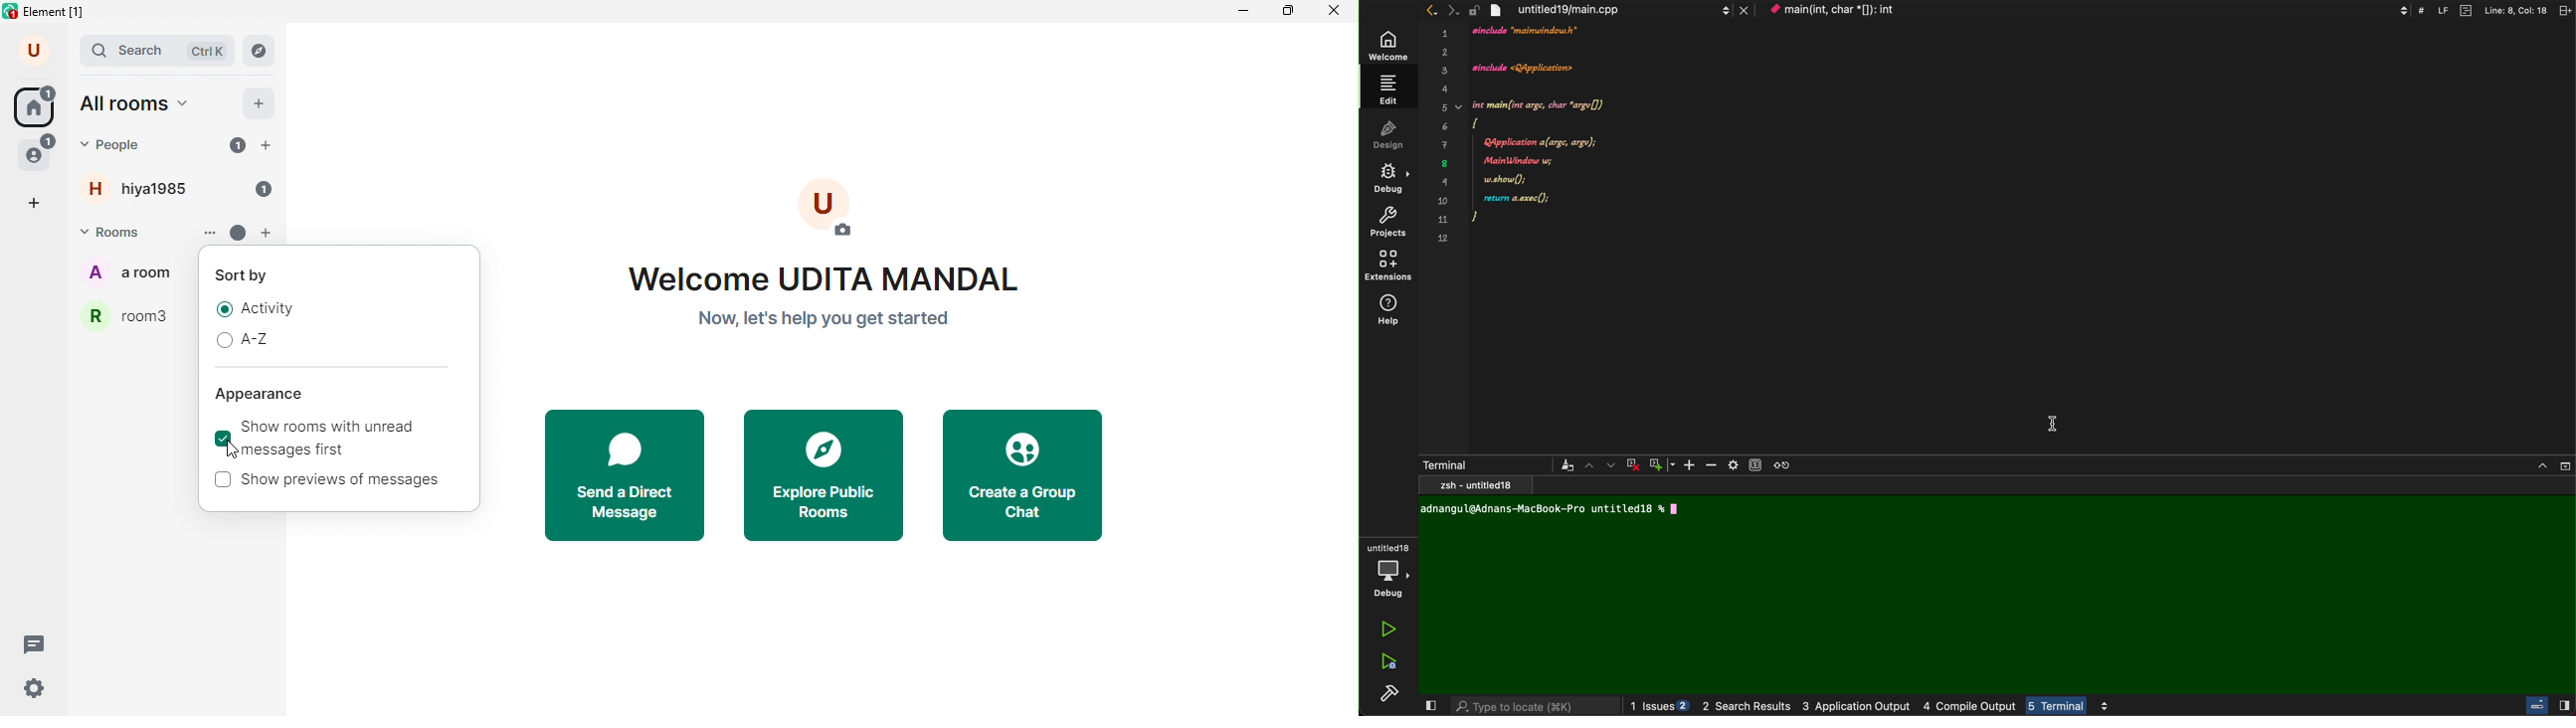  I want to click on tick mark added for showing unread messages first, so click(222, 438).